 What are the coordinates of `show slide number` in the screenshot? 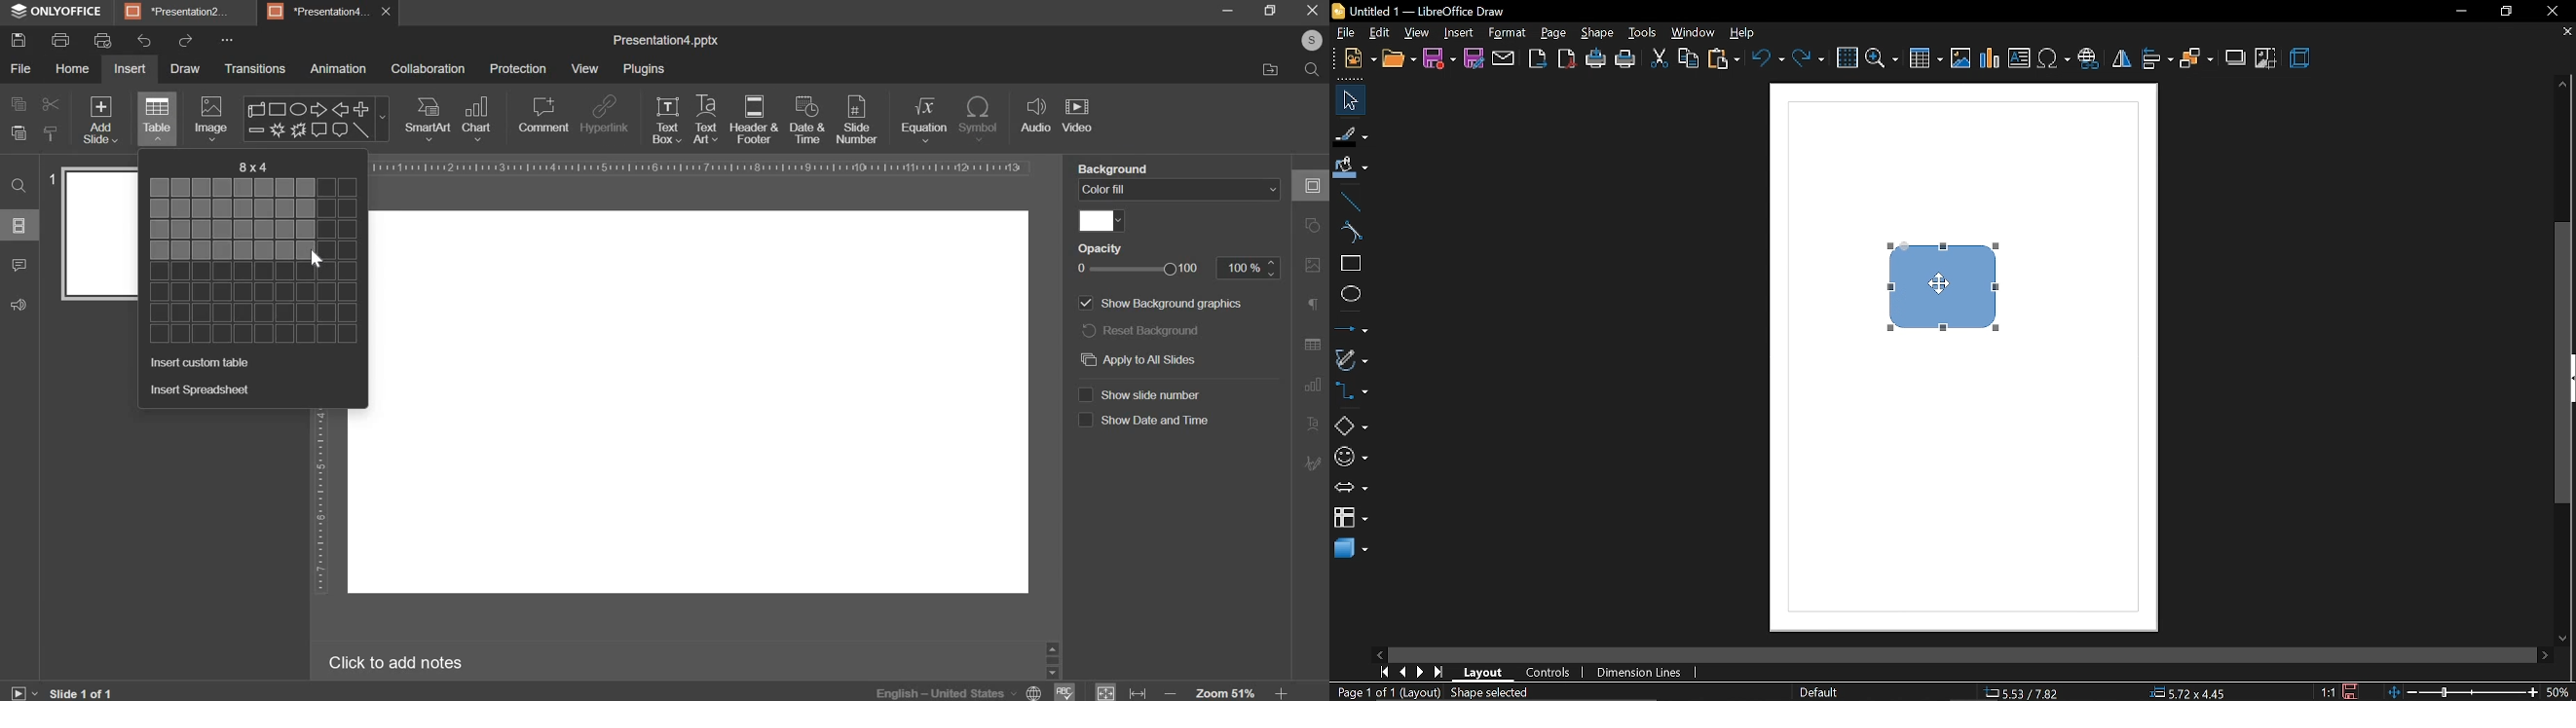 It's located at (1139, 394).